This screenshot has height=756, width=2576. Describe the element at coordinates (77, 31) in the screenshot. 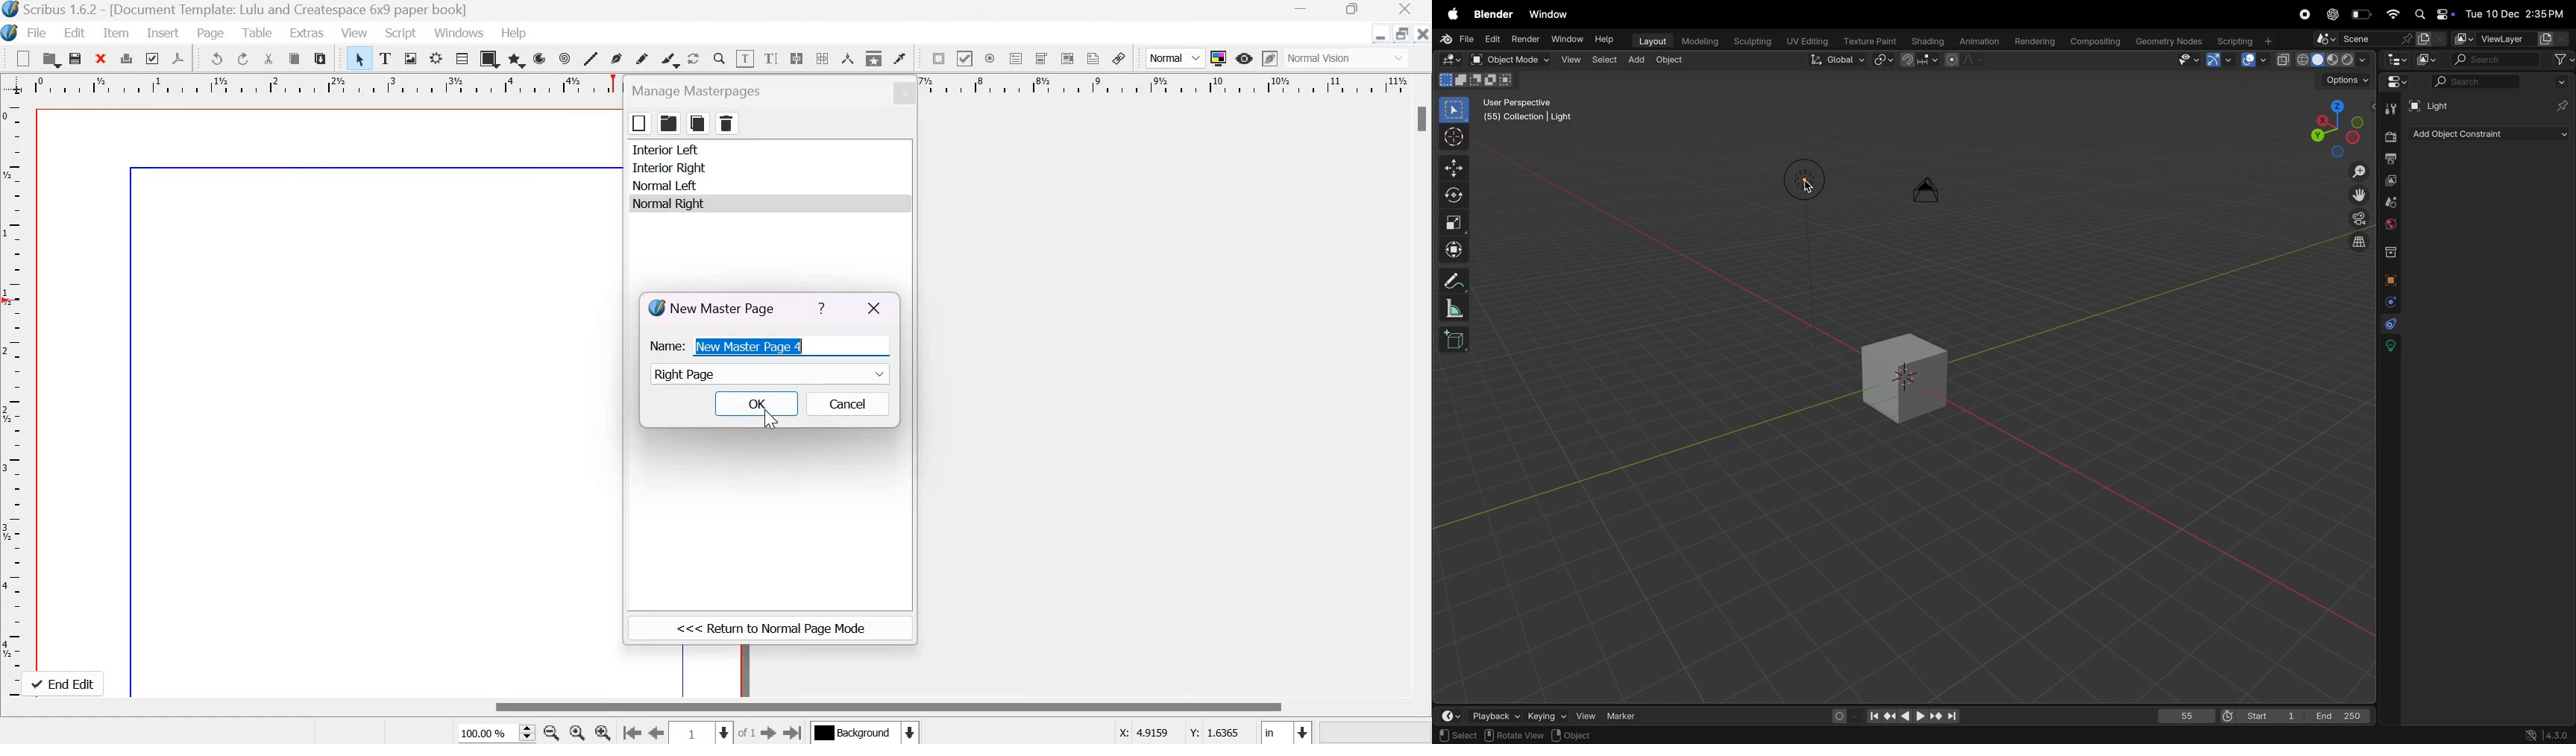

I see `Edit` at that location.